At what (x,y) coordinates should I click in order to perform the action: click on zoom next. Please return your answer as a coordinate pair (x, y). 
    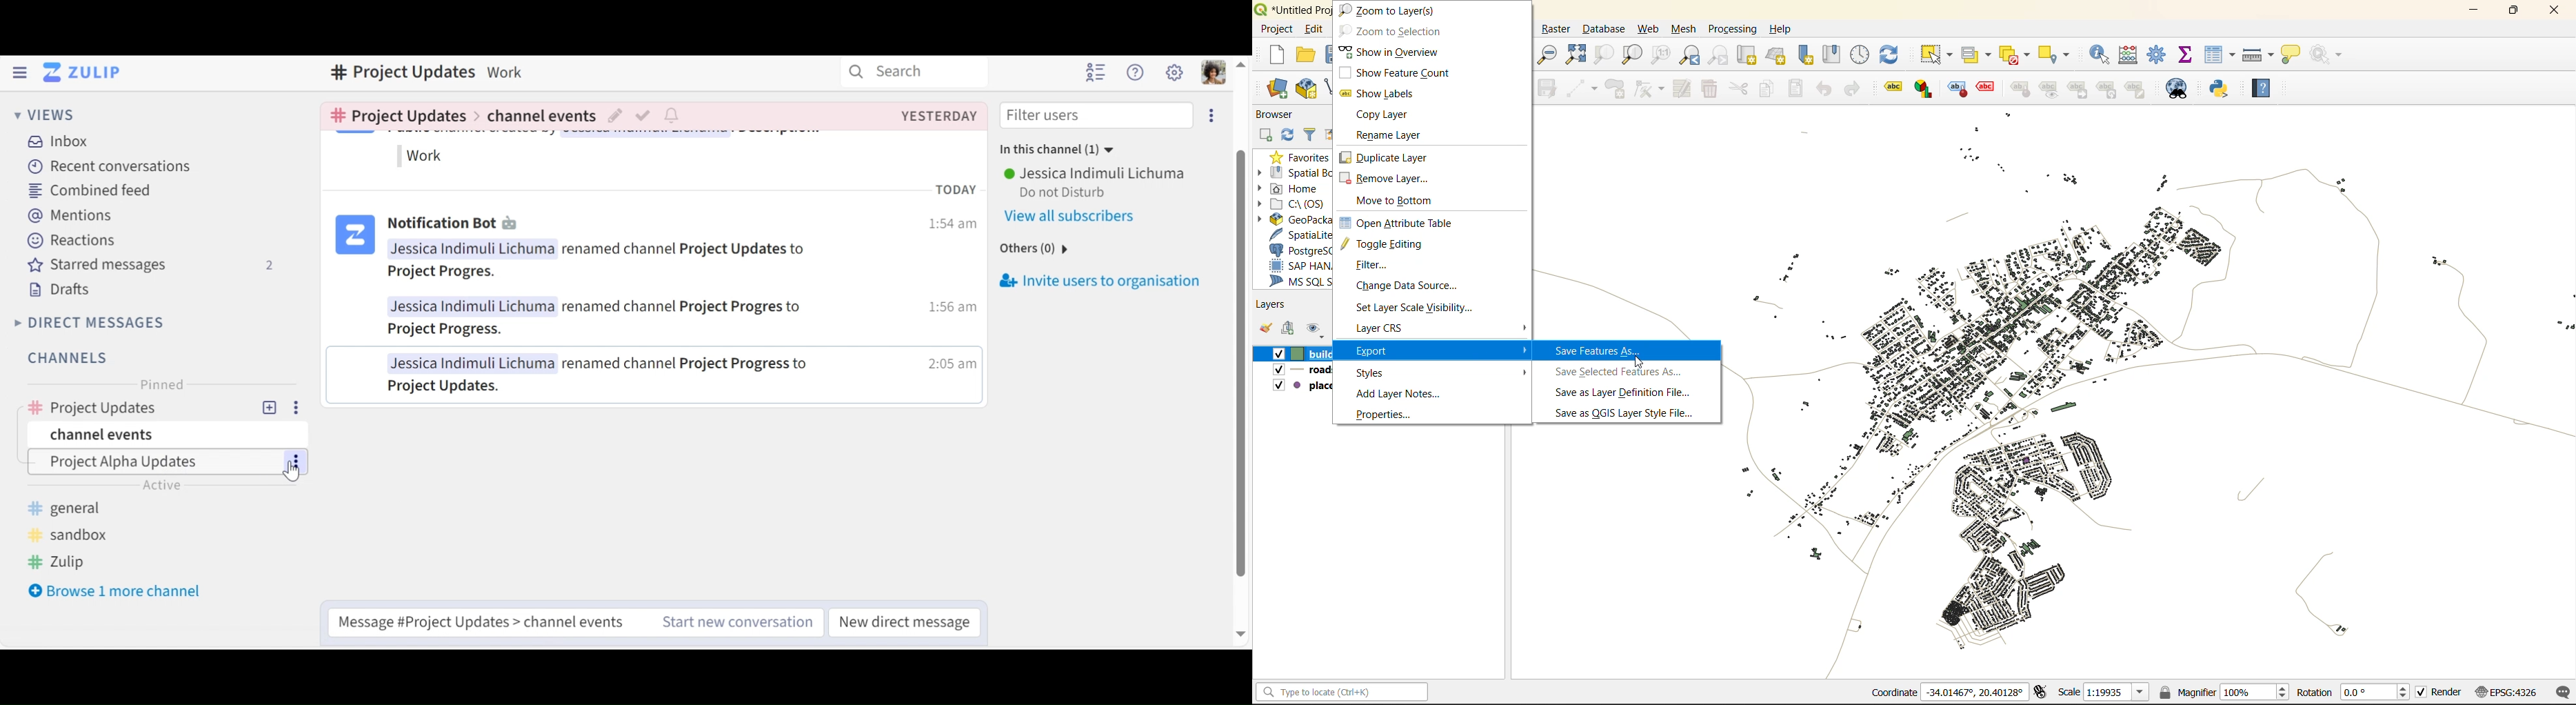
    Looking at the image, I should click on (1722, 54).